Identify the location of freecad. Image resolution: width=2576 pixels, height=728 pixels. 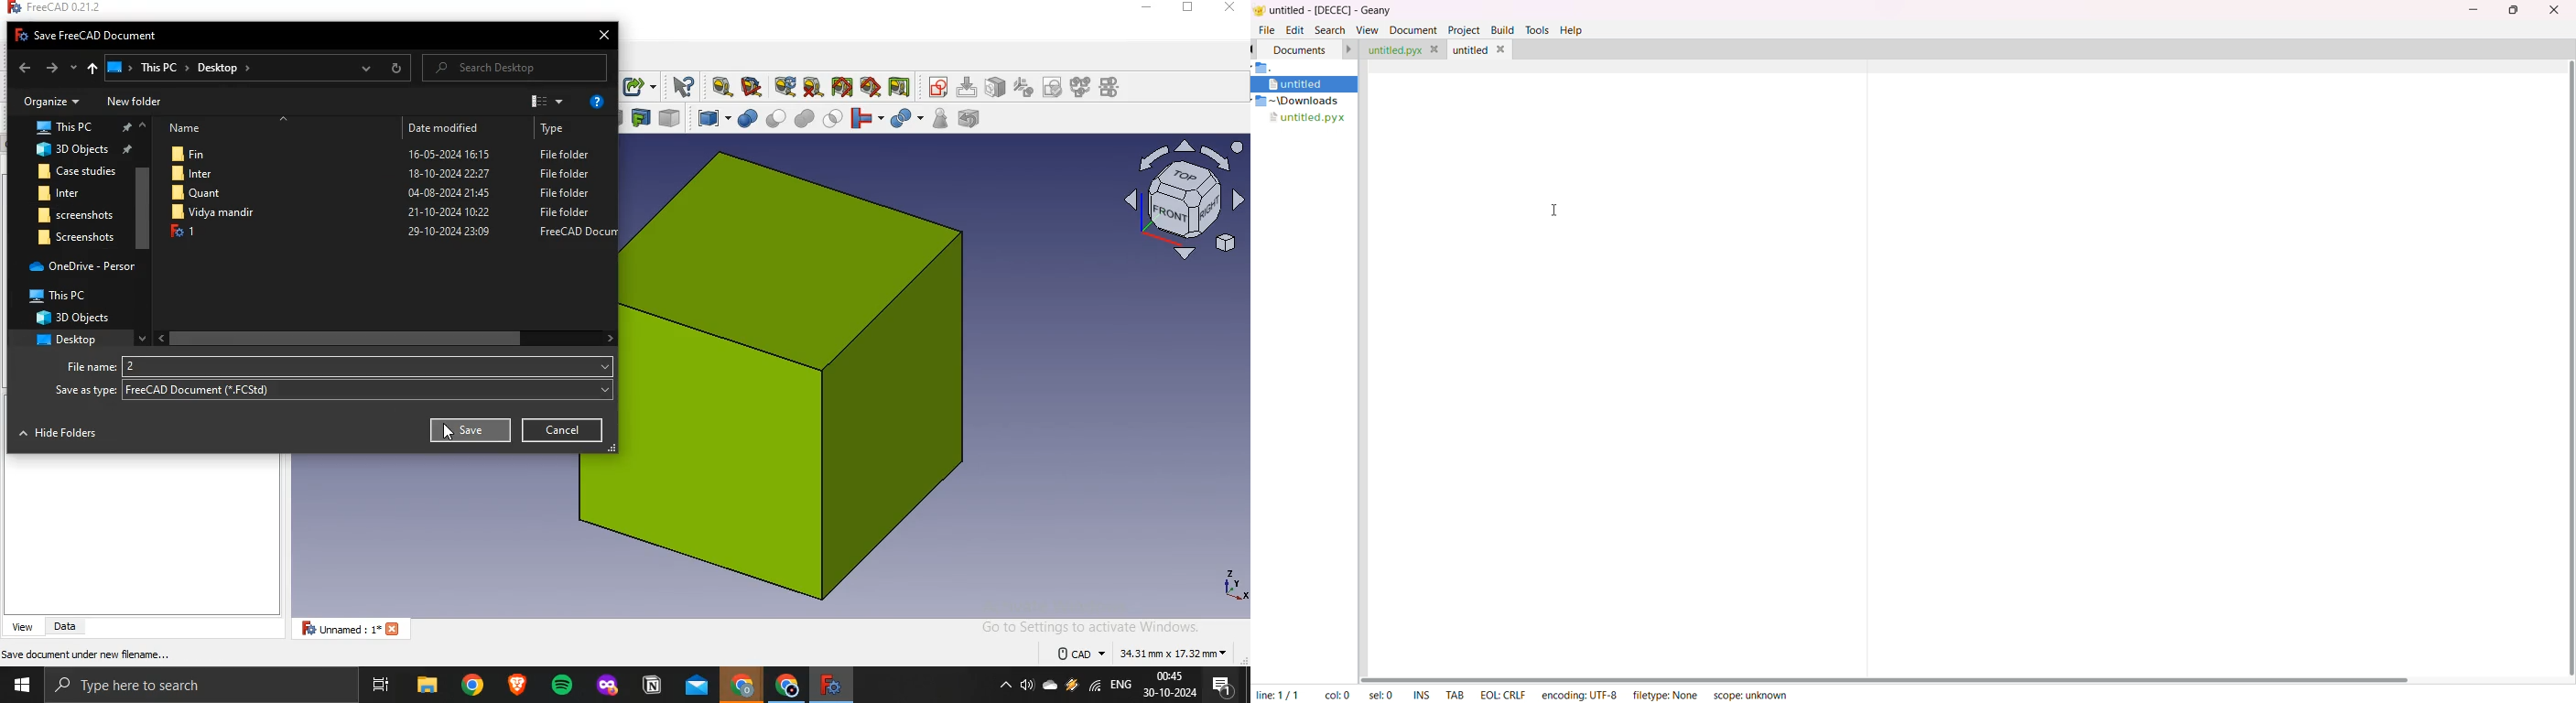
(830, 685).